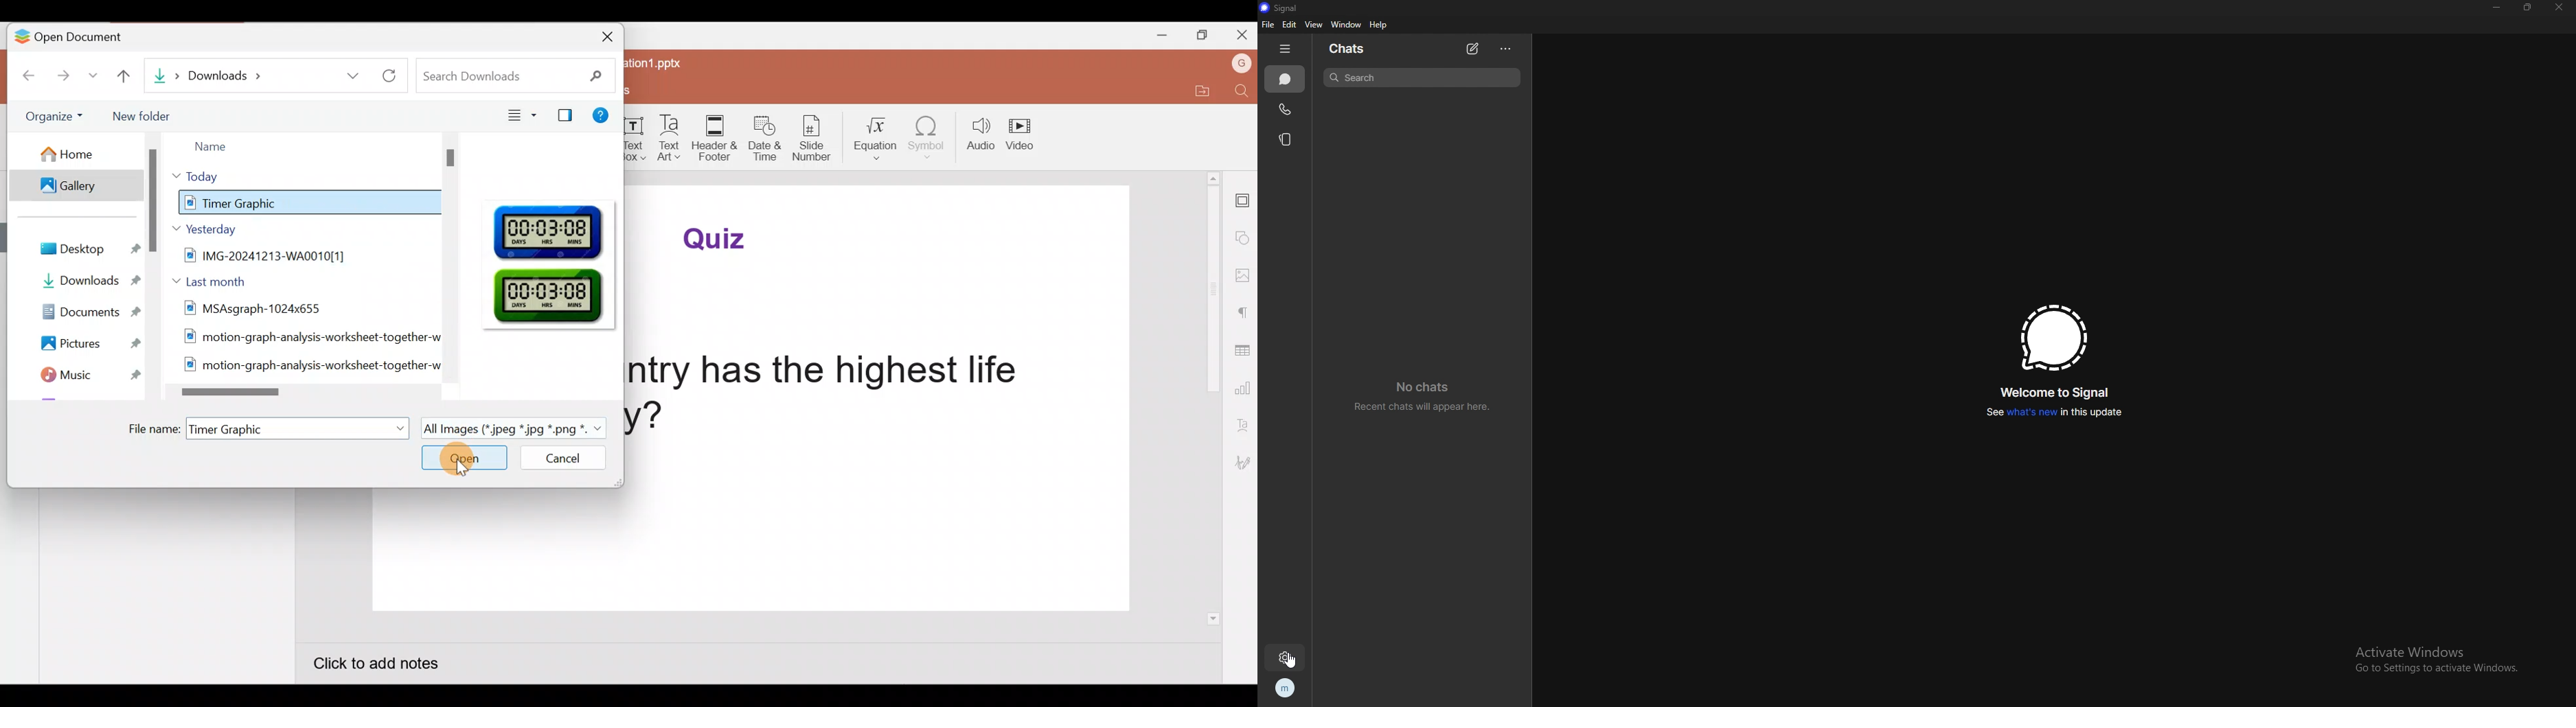 The width and height of the screenshot is (2576, 728). I want to click on Downloads, so click(256, 74).